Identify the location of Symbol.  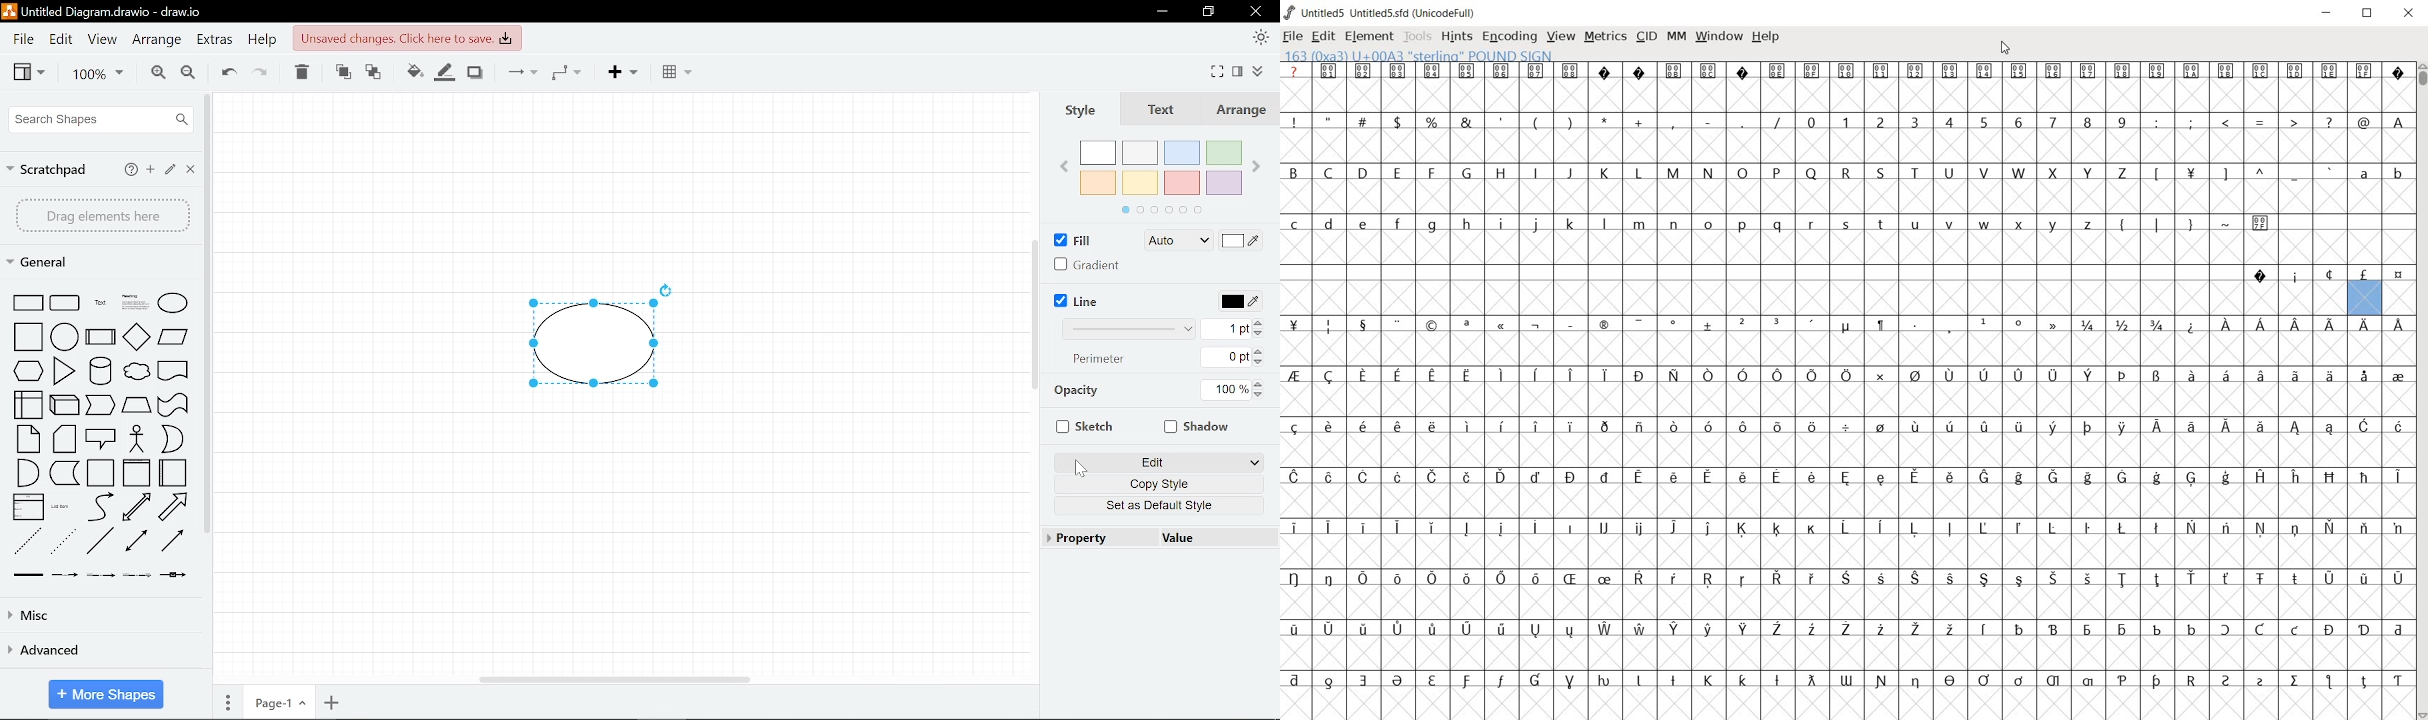
(2260, 476).